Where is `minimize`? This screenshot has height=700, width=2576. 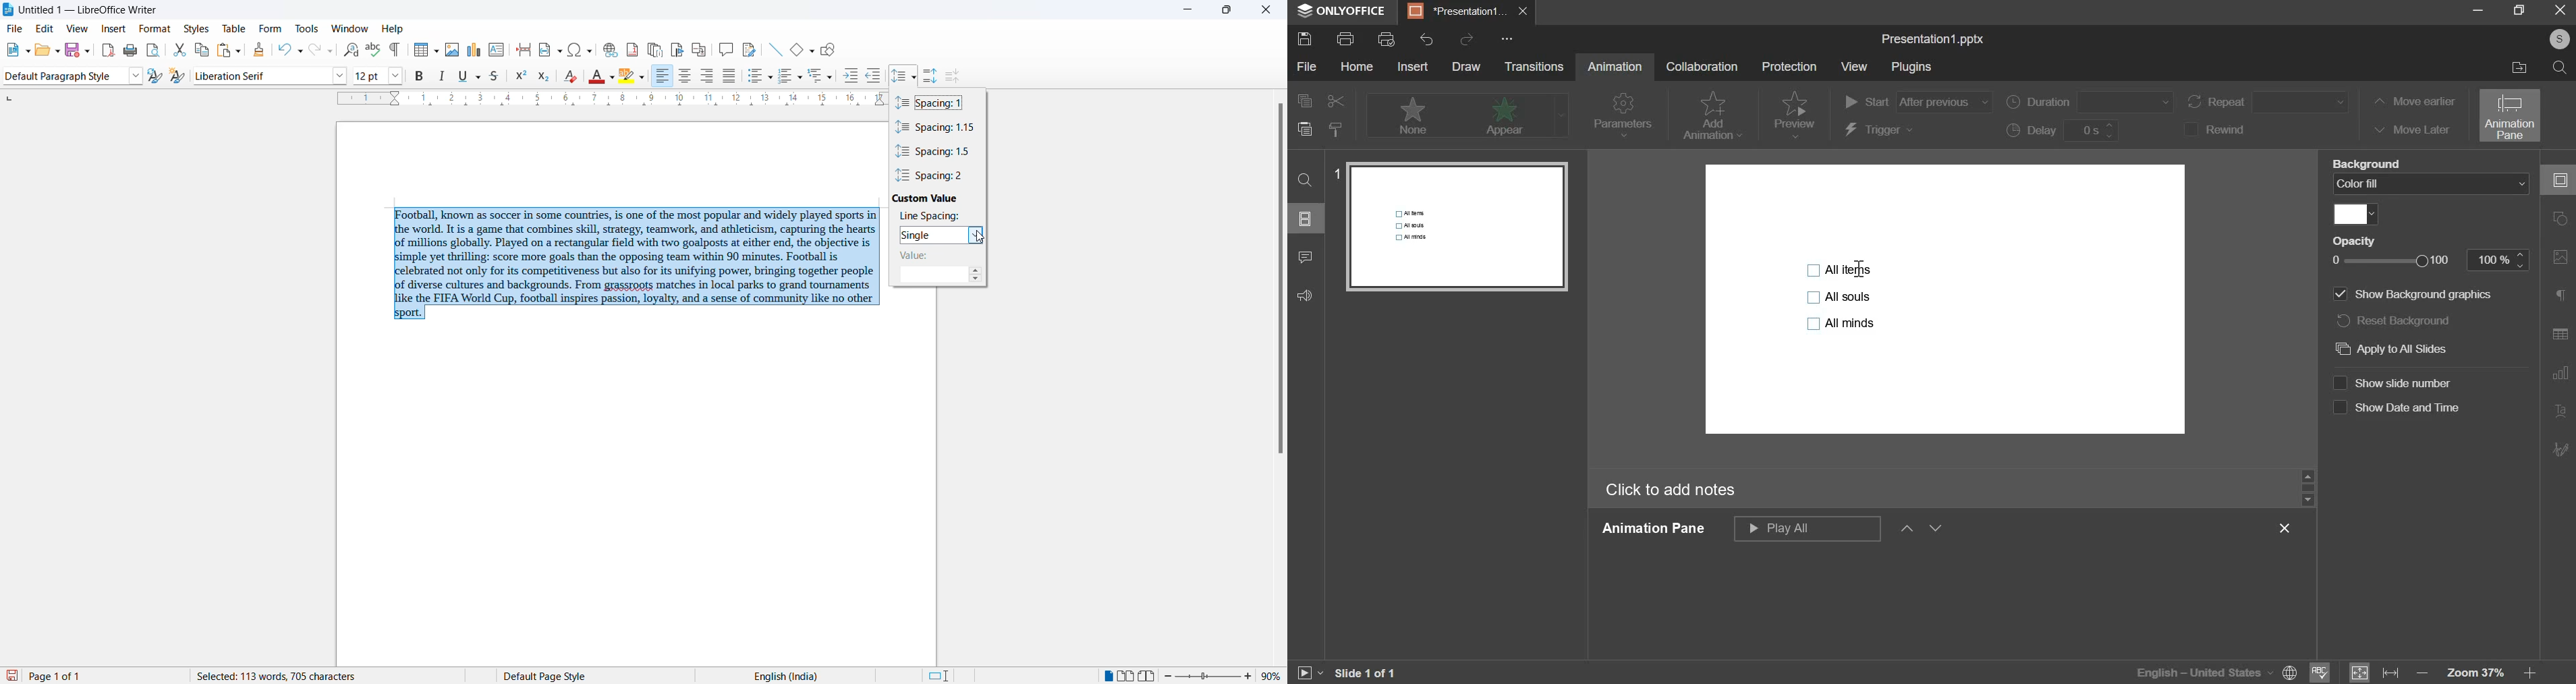
minimize is located at coordinates (1182, 10).